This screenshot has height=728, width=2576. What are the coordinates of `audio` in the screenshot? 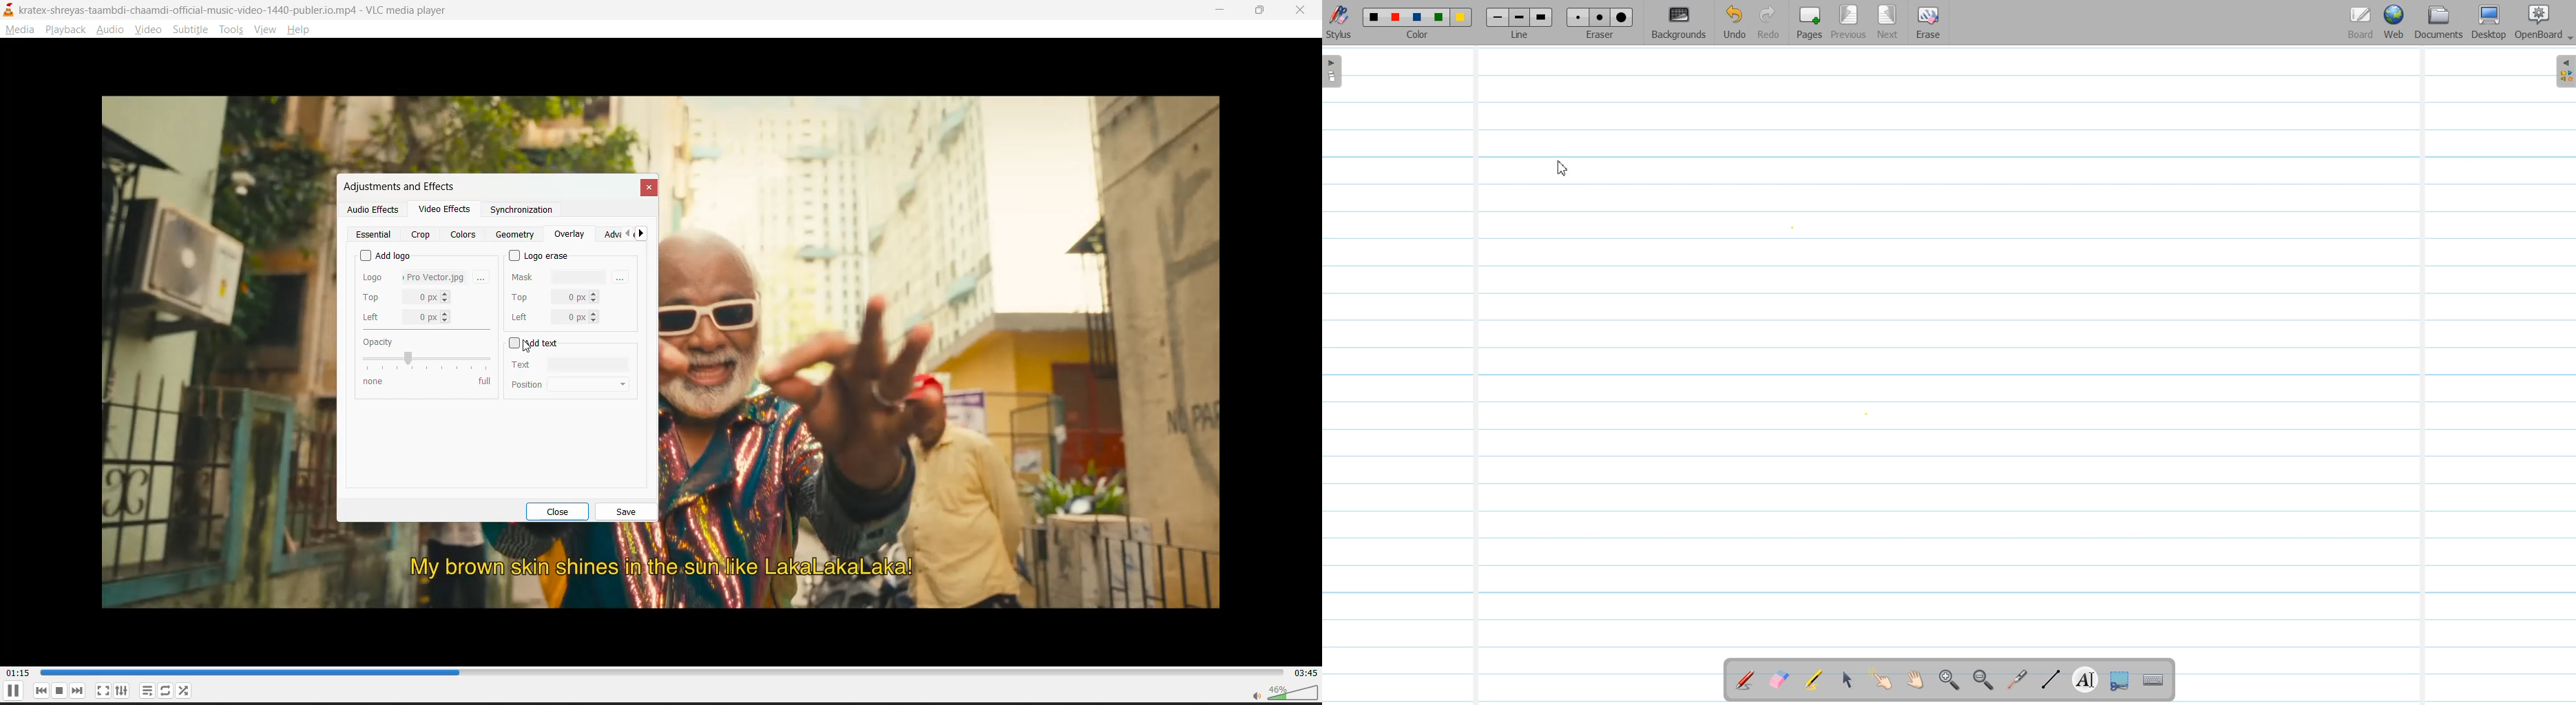 It's located at (114, 31).